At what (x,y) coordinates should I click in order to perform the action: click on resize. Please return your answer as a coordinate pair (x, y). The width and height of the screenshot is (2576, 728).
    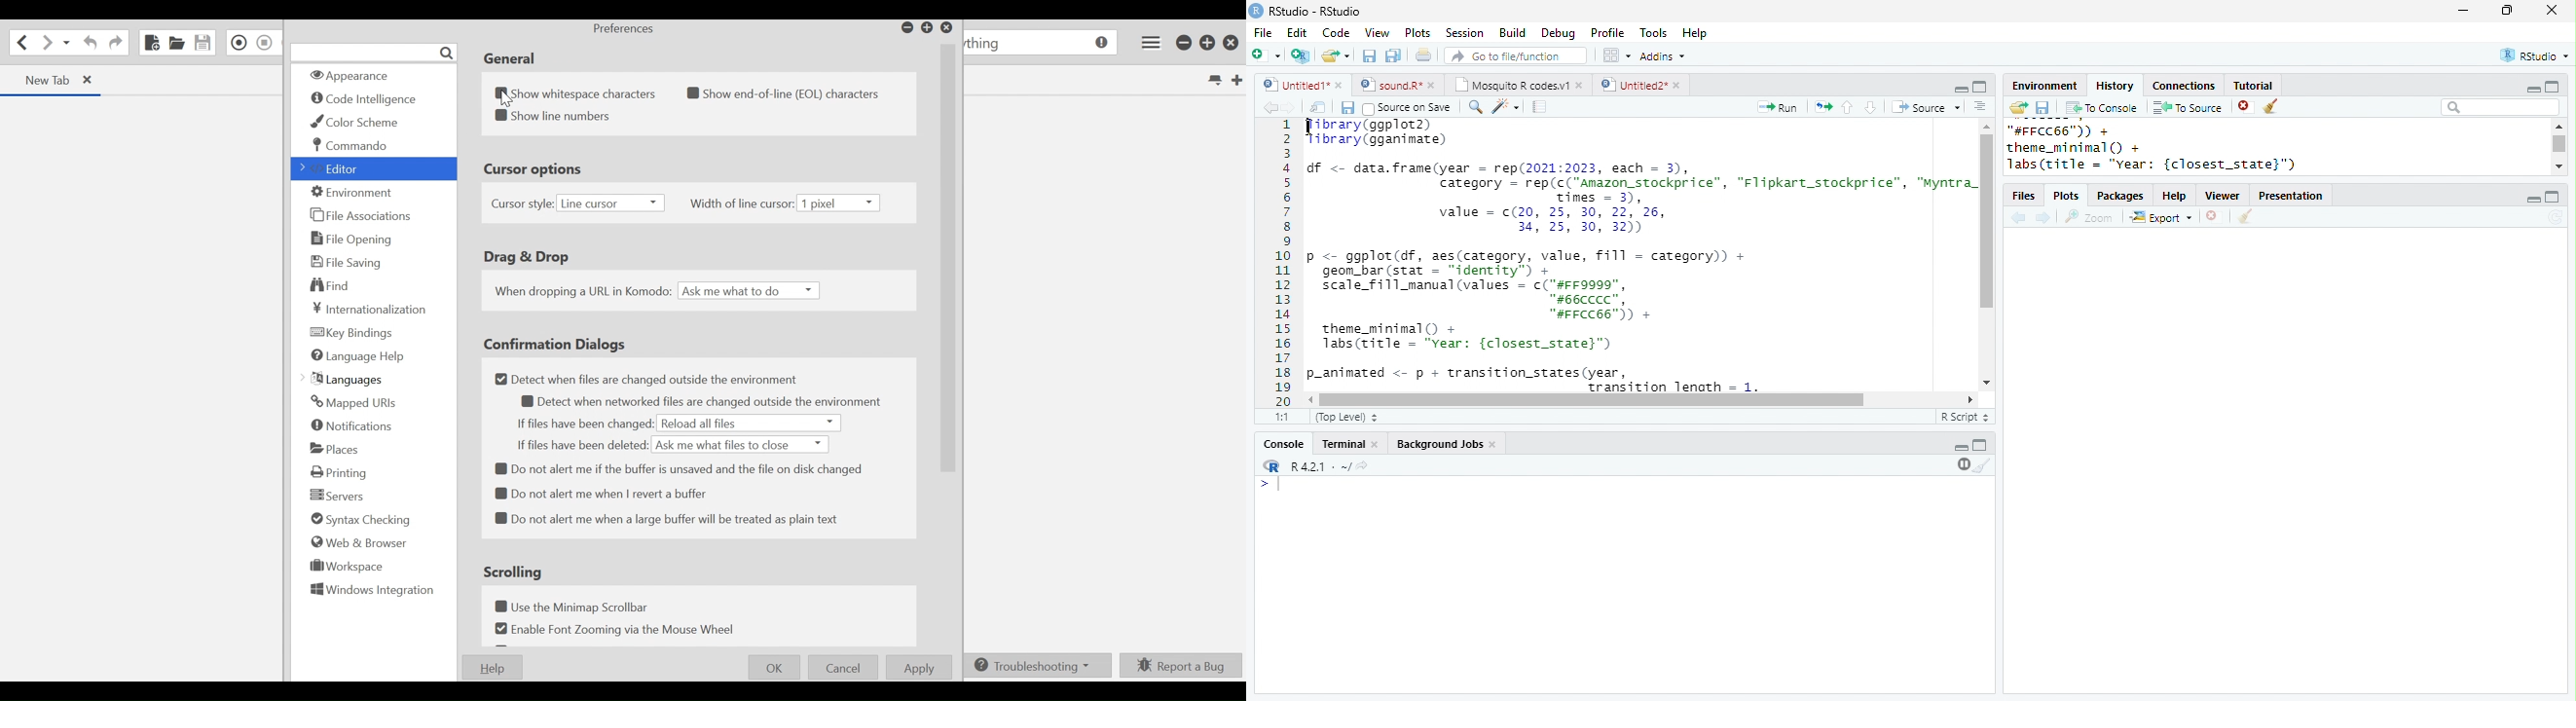
    Looking at the image, I should click on (2507, 11).